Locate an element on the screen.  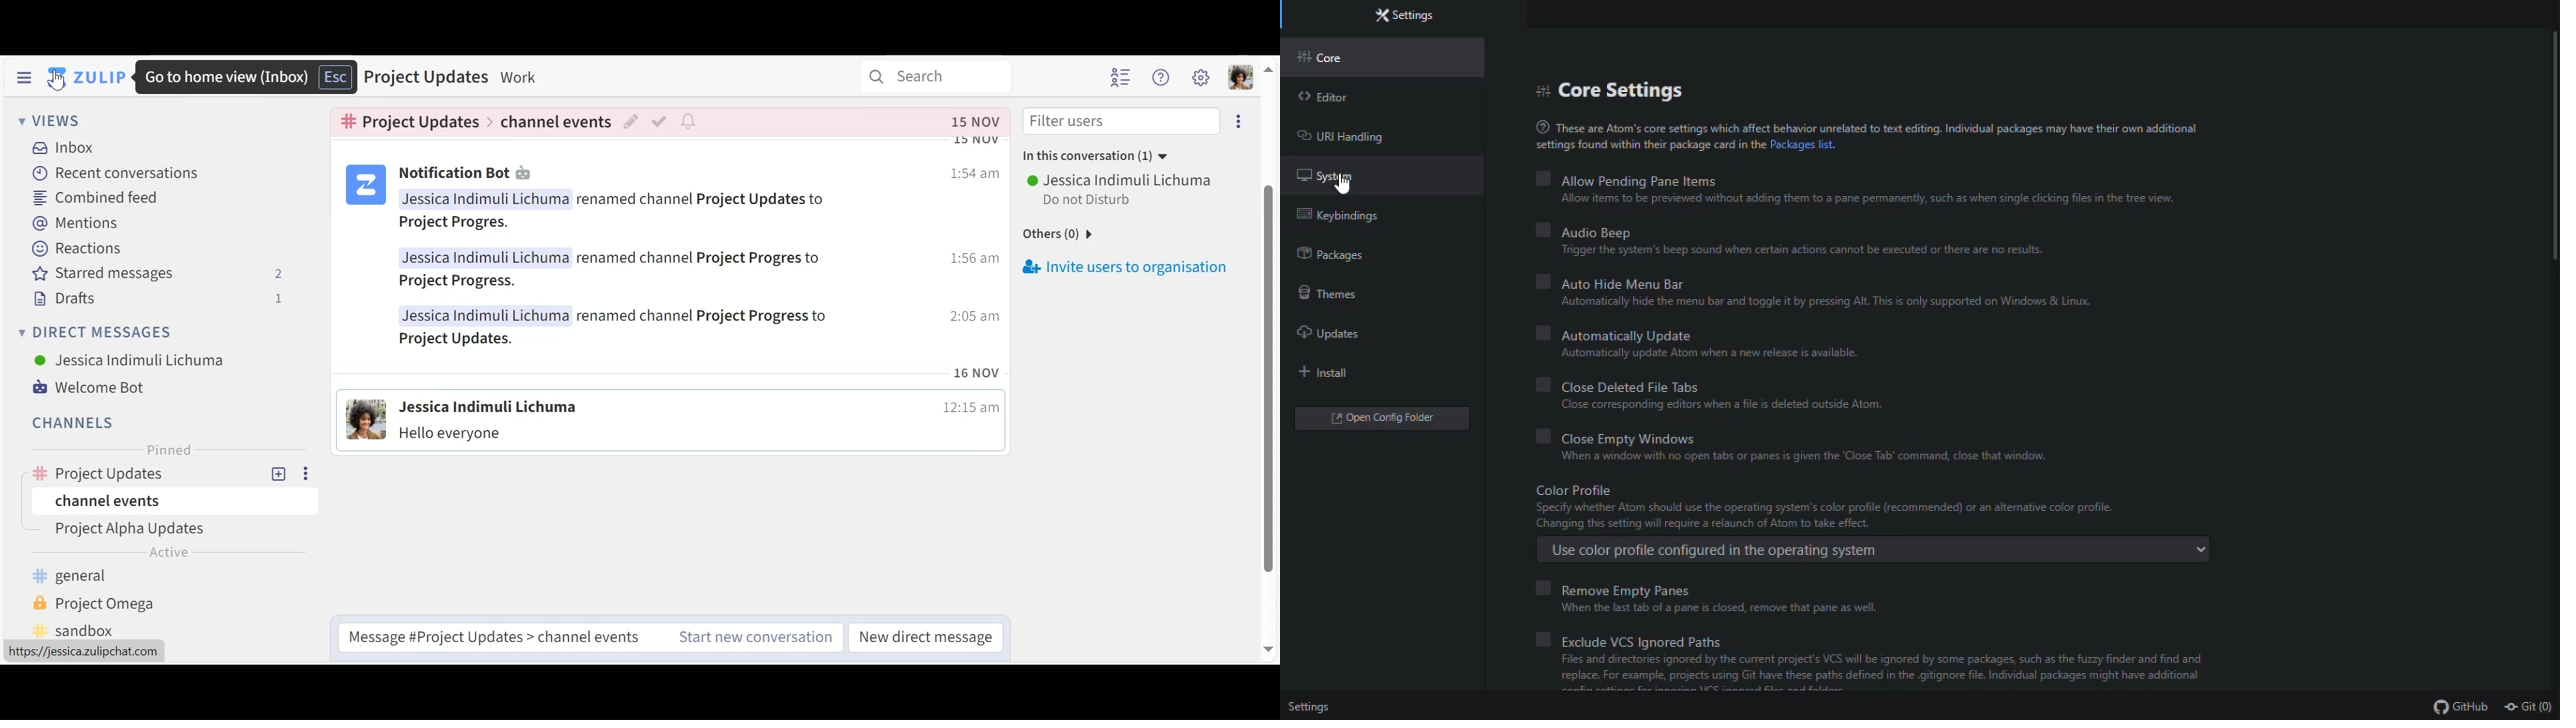
Views is located at coordinates (49, 121).